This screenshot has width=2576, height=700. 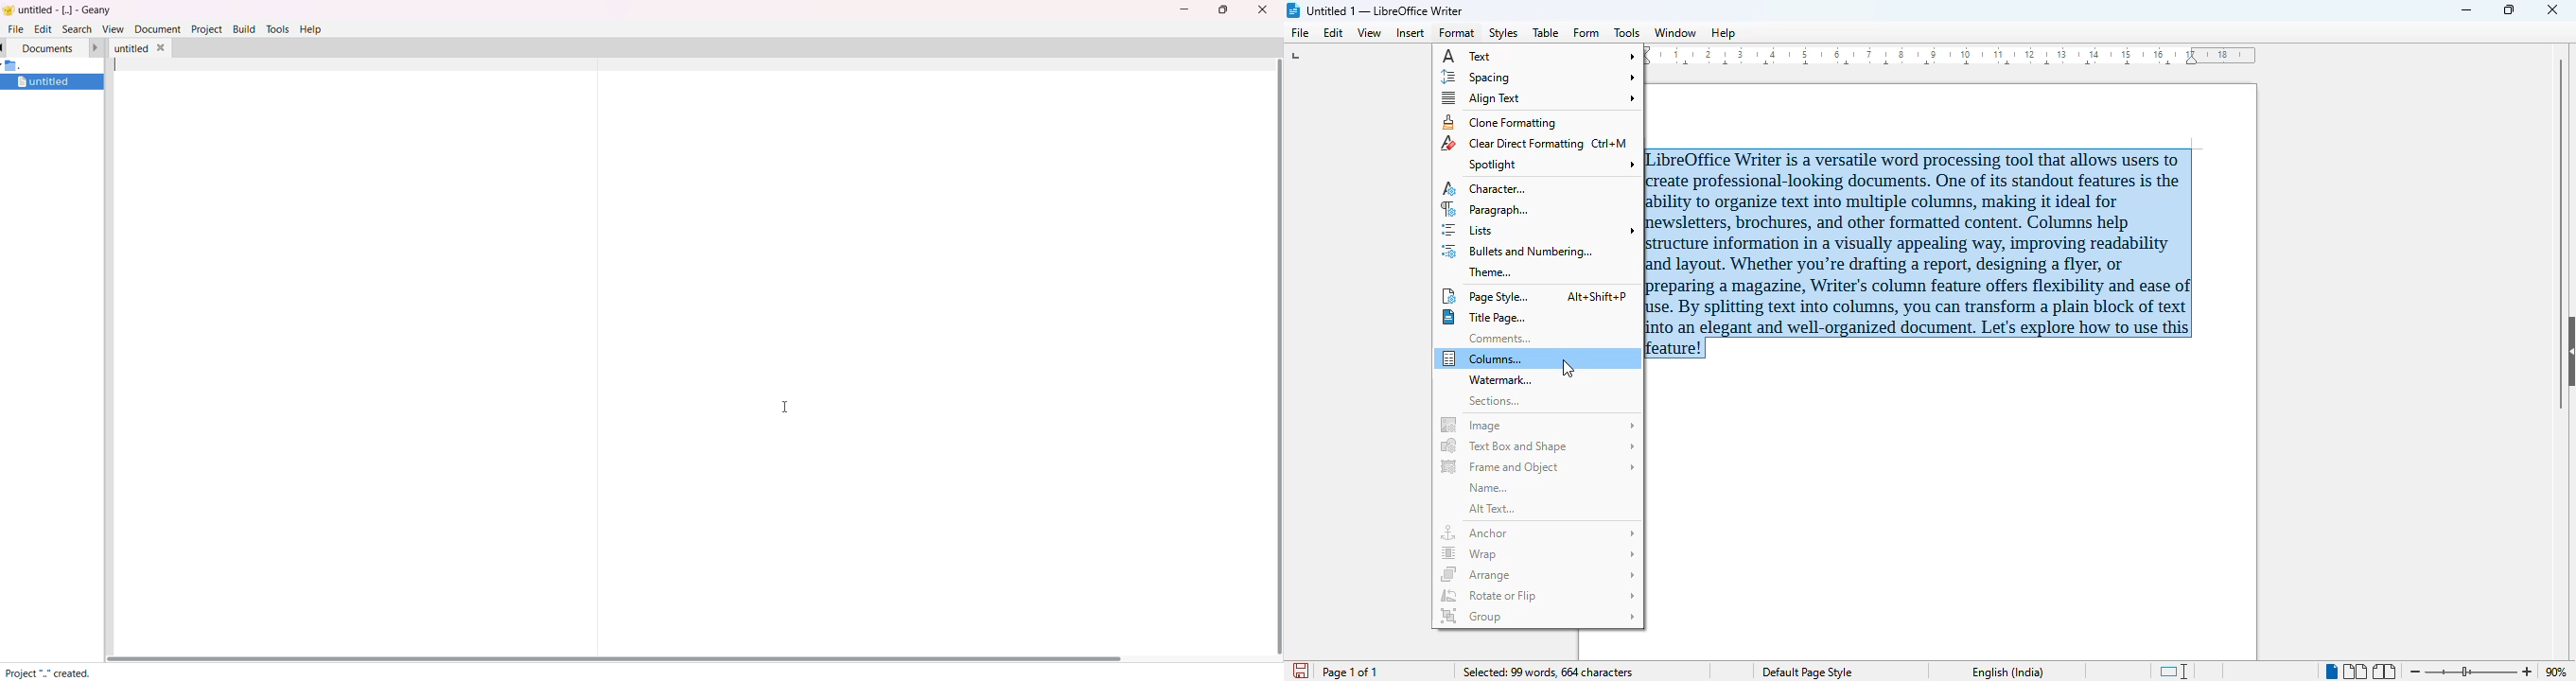 I want to click on columns, so click(x=1538, y=358).